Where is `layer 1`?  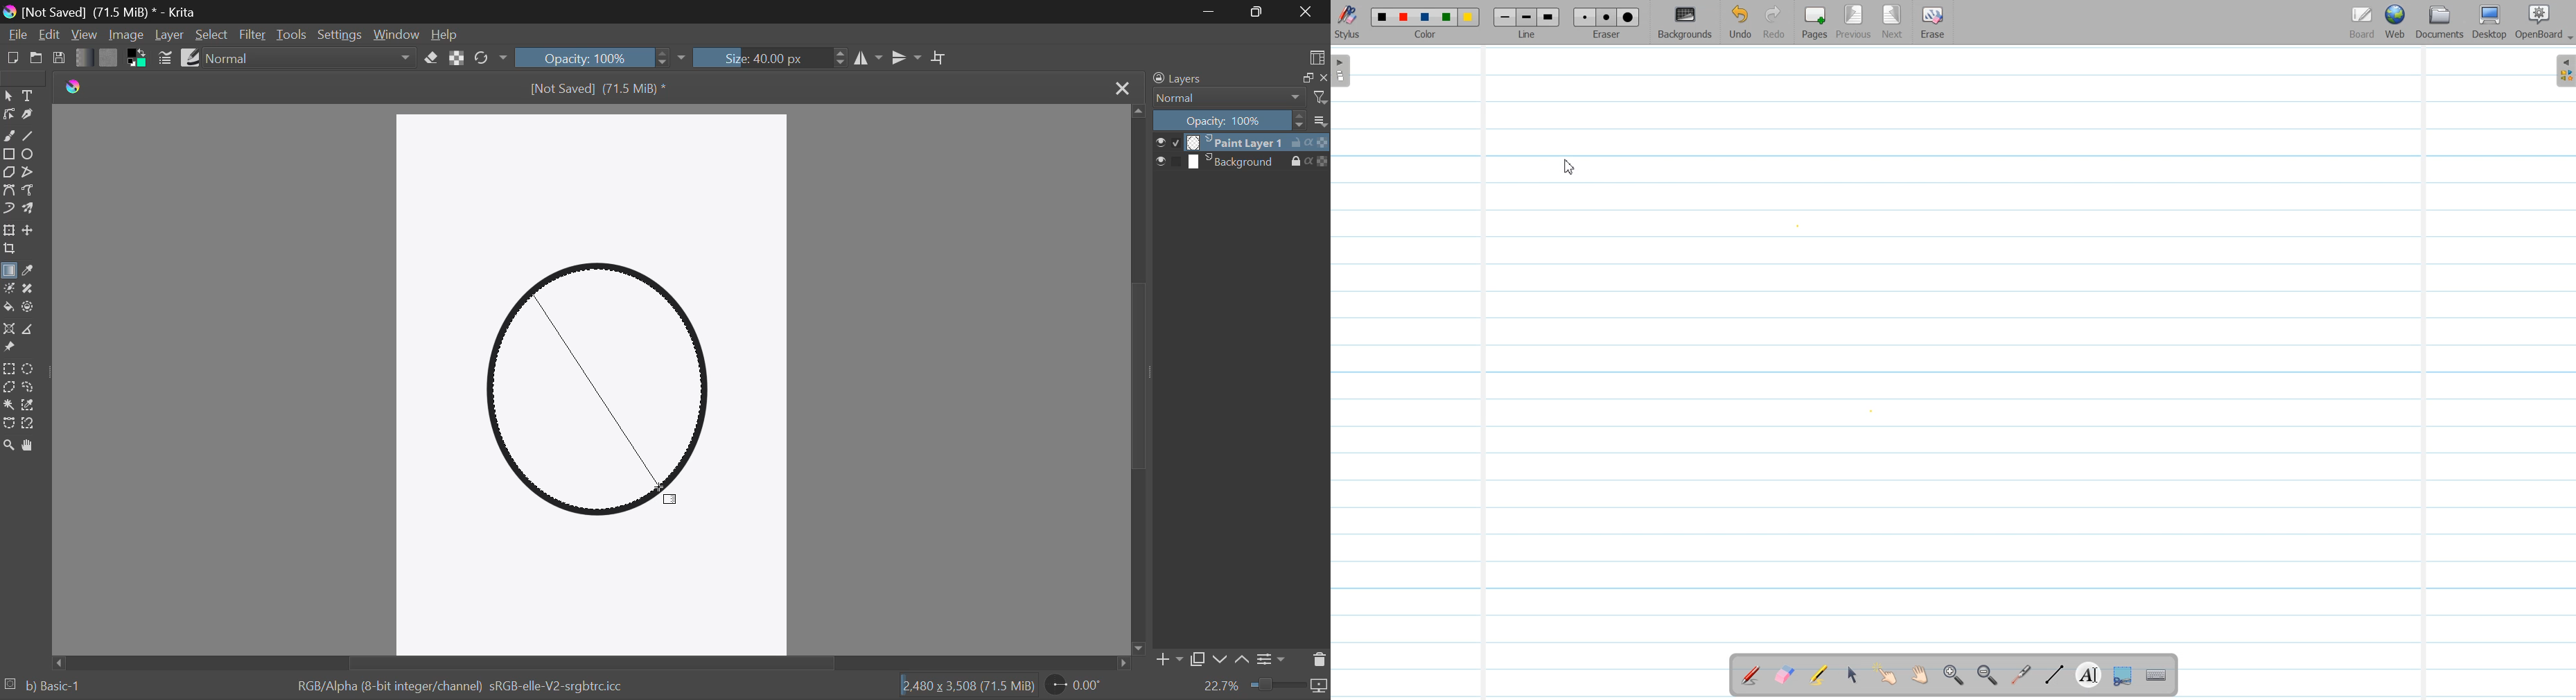
layer 1 is located at coordinates (1236, 143).